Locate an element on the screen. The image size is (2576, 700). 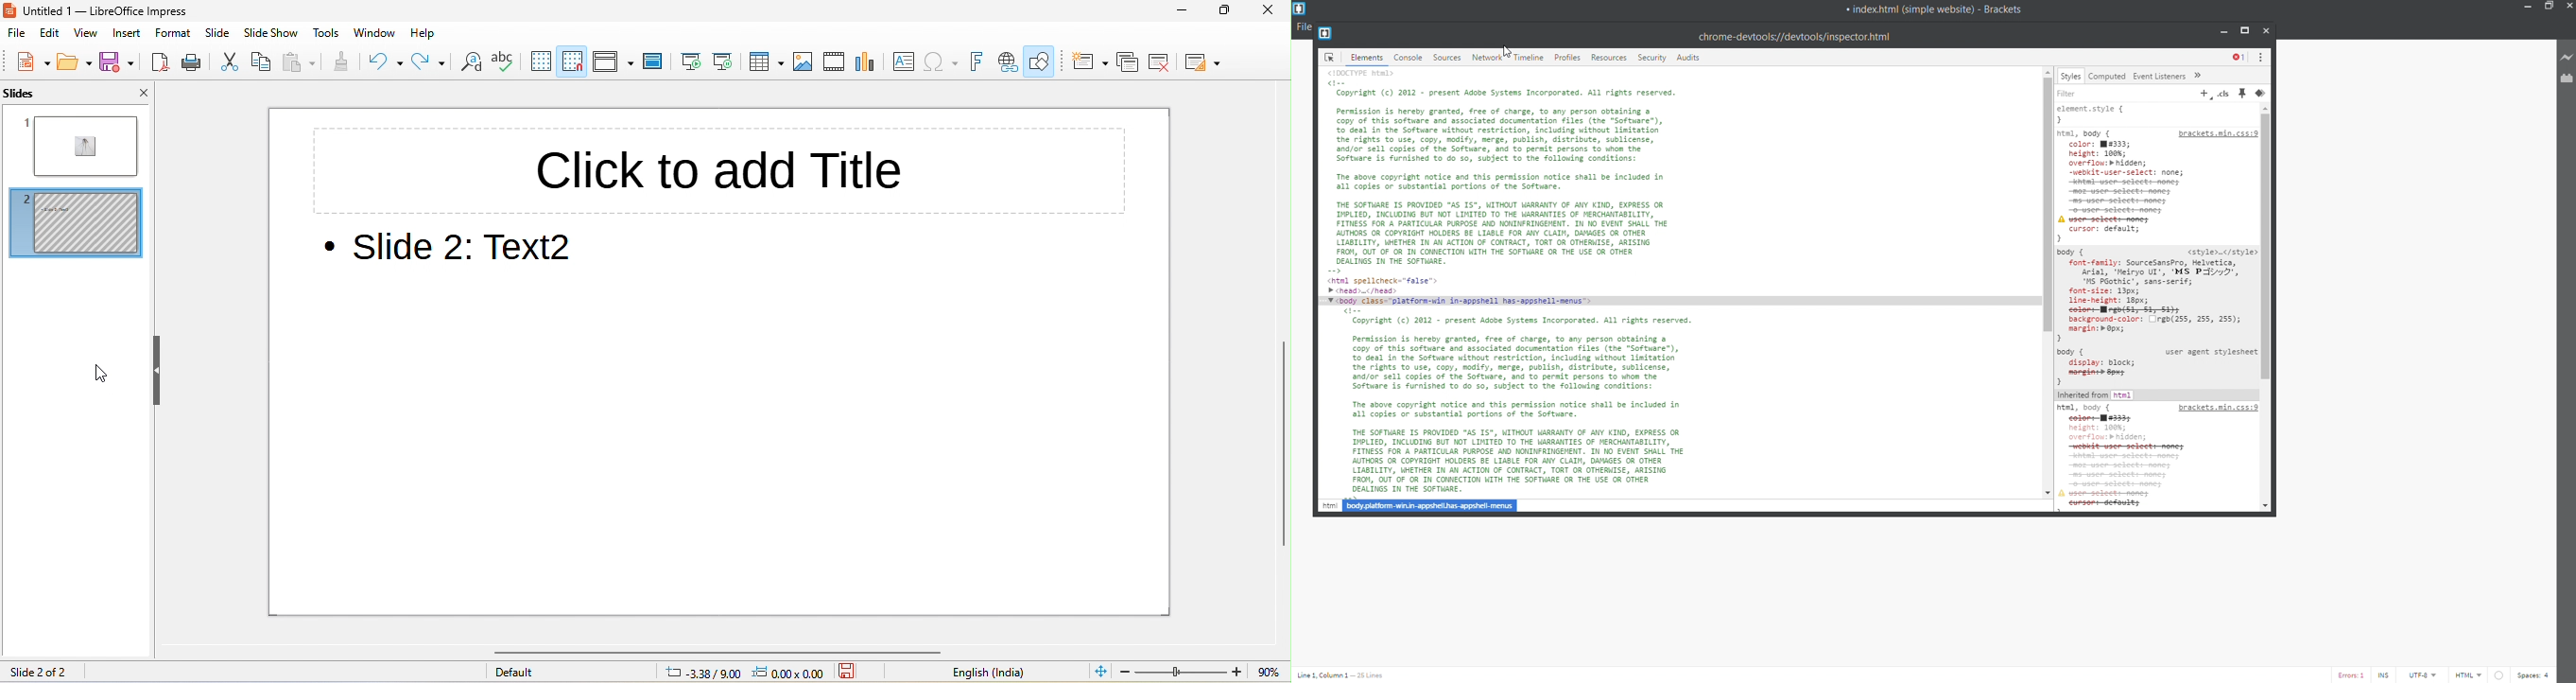
slide 1 is located at coordinates (81, 145).